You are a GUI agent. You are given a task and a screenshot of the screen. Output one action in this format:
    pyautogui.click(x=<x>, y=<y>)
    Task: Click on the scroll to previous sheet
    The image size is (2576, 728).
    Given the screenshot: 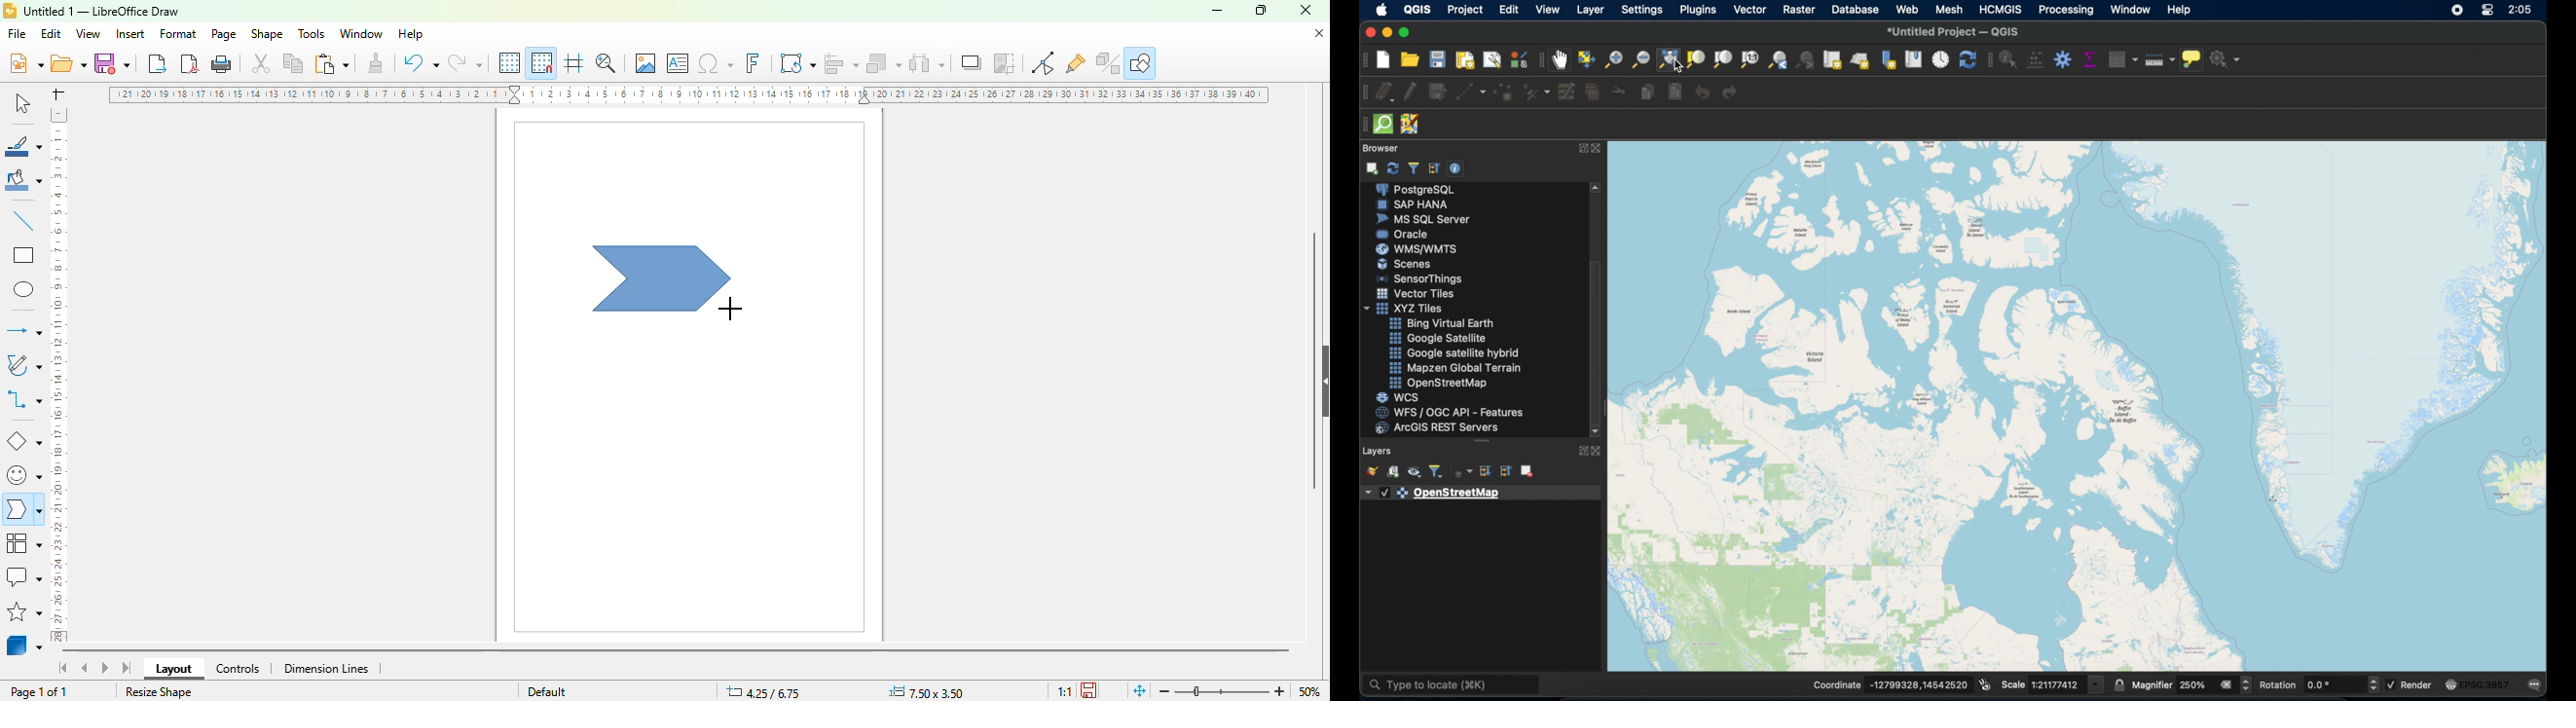 What is the action you would take?
    pyautogui.click(x=85, y=667)
    